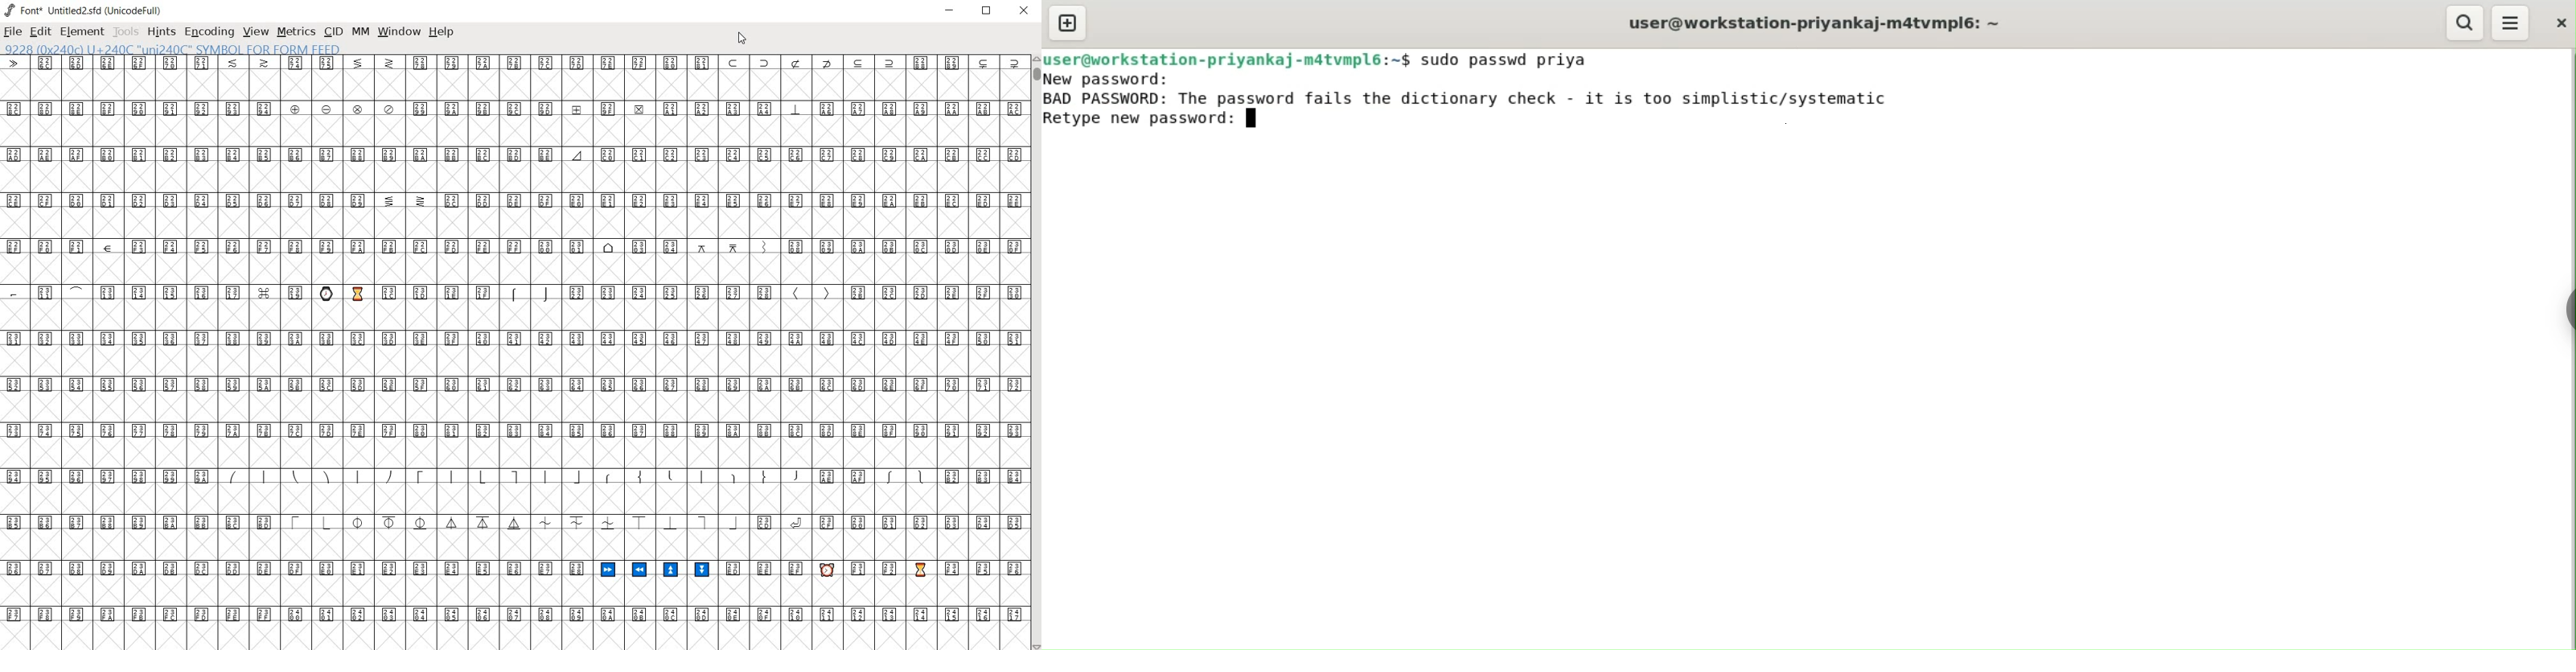  What do you see at coordinates (1826, 22) in the screenshot?
I see `user@workstation-priyankaj-m4tvmpl6:-$` at bounding box center [1826, 22].